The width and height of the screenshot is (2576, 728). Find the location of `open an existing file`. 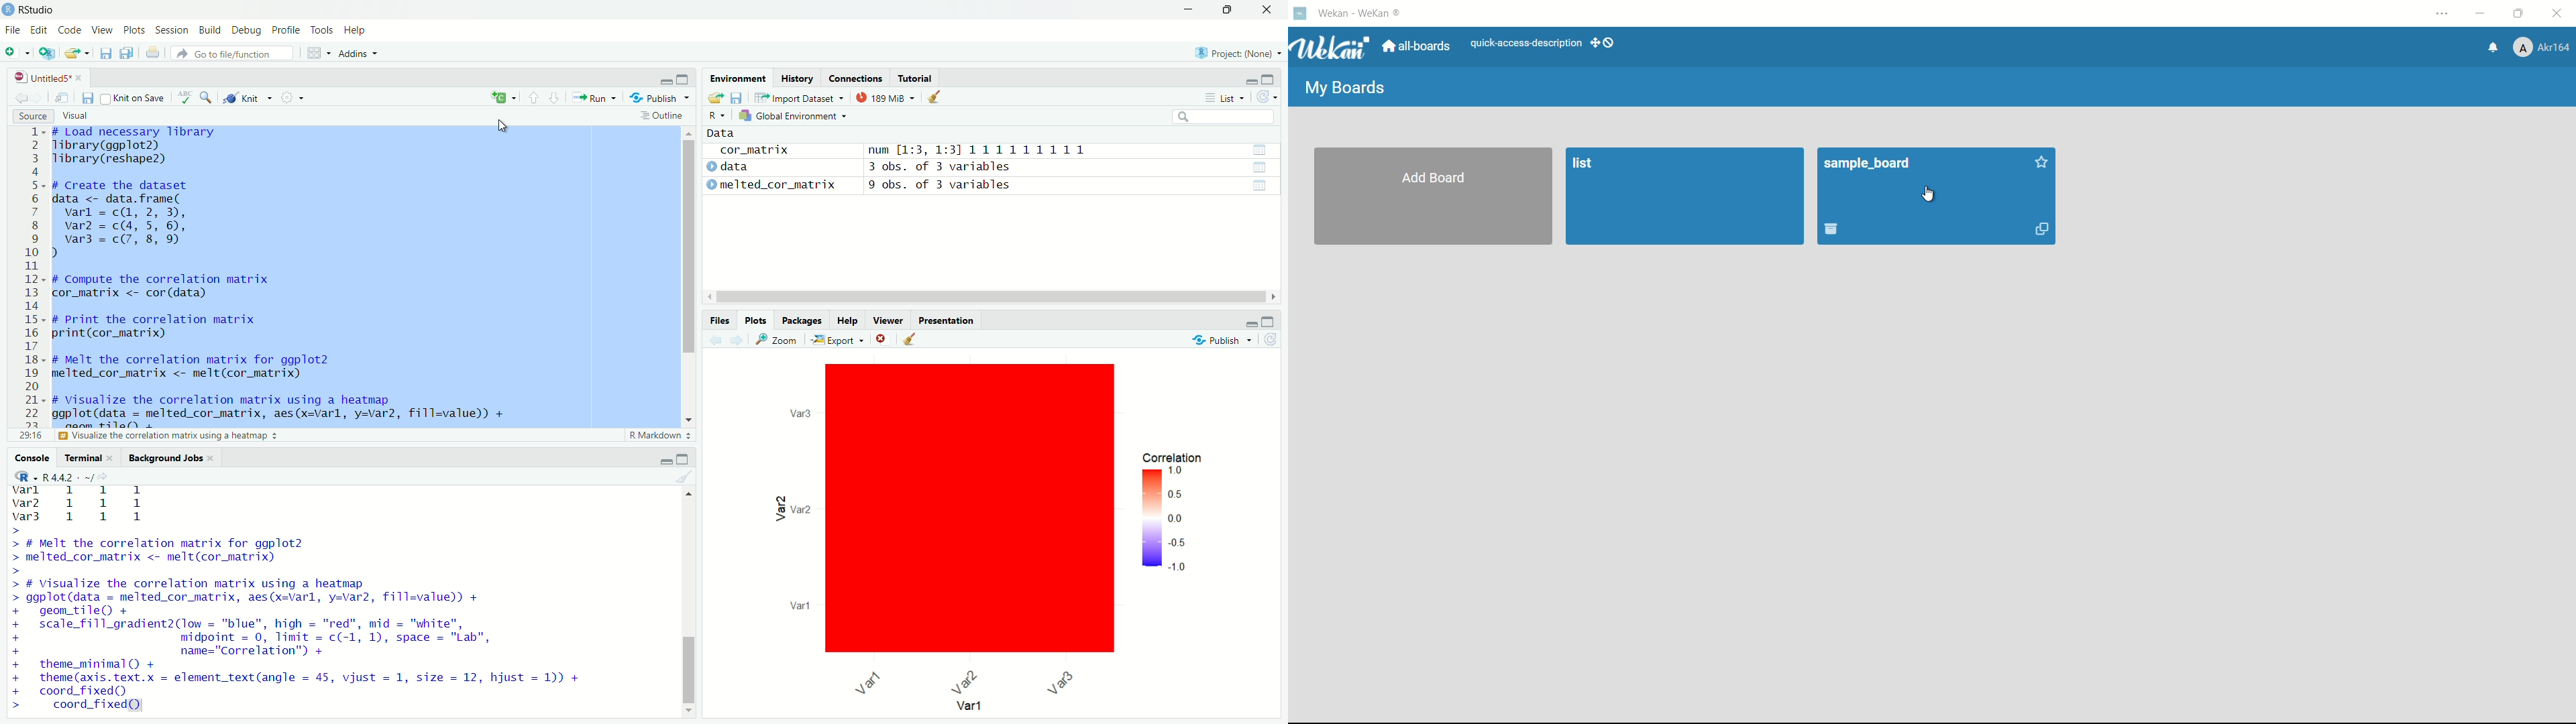

open an existing file is located at coordinates (76, 53).